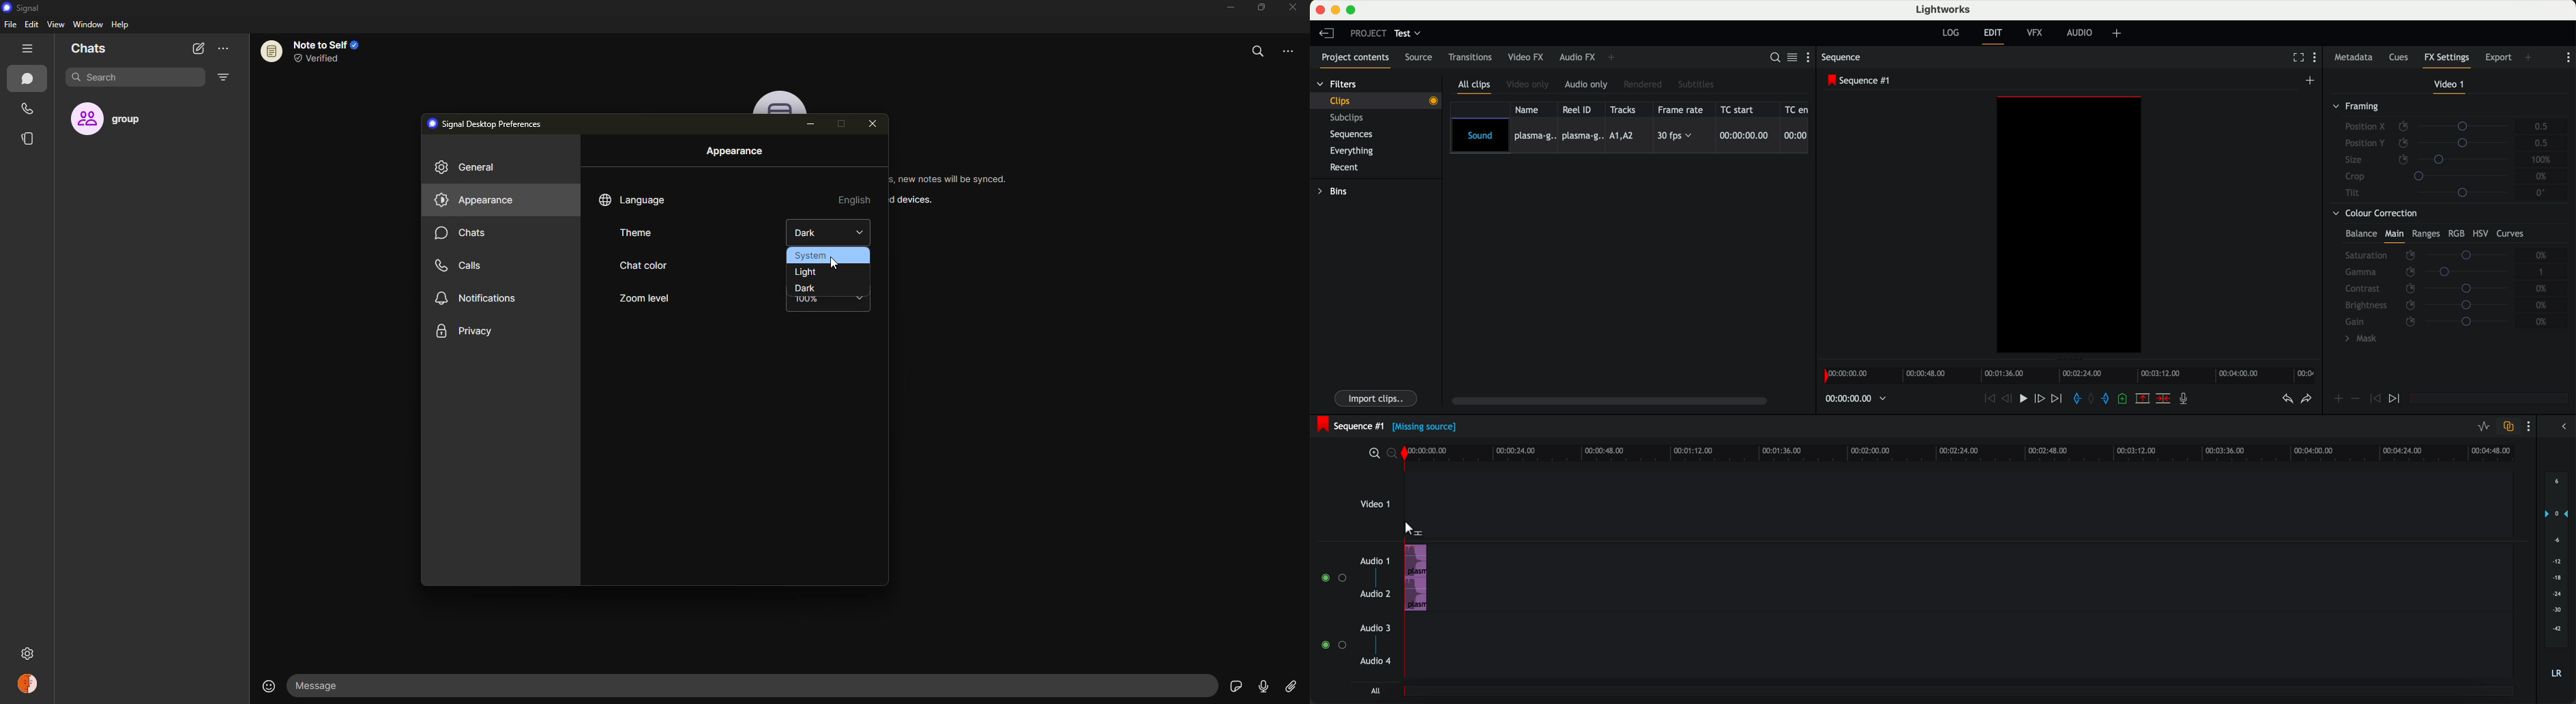 This screenshot has height=728, width=2576. What do you see at coordinates (317, 50) in the screenshot?
I see `note to self` at bounding box center [317, 50].